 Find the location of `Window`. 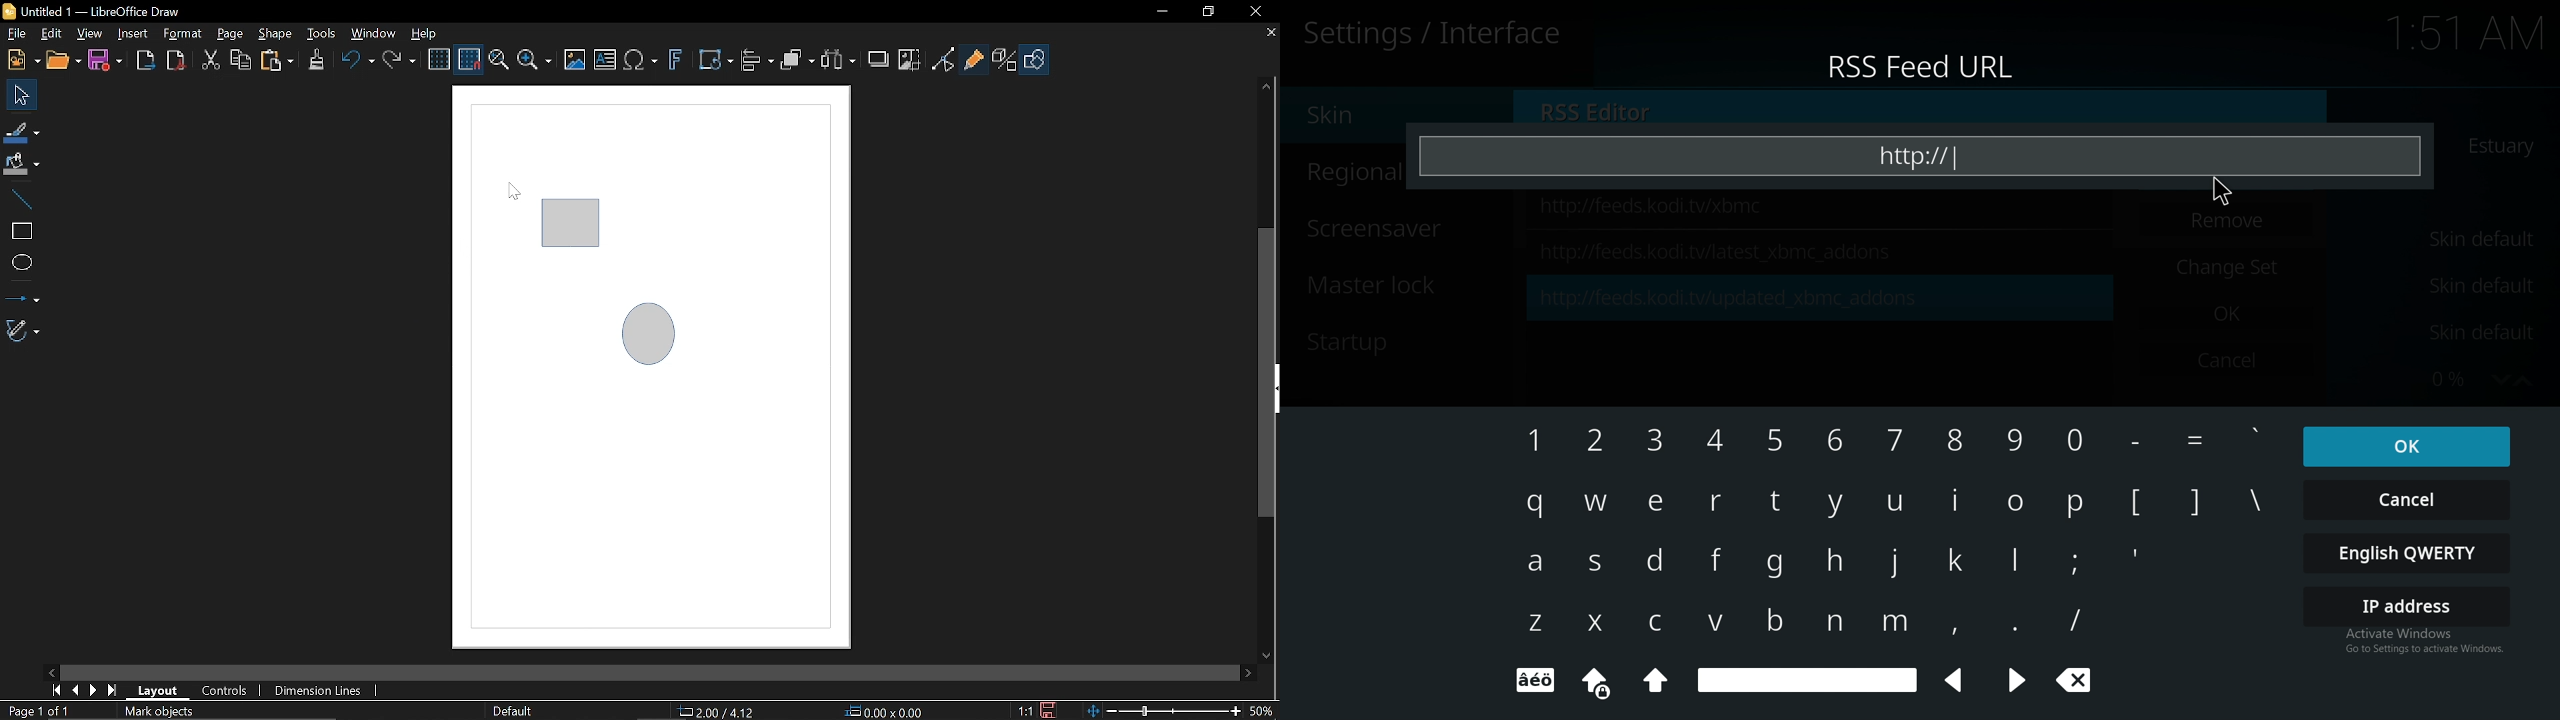

Window is located at coordinates (374, 35).